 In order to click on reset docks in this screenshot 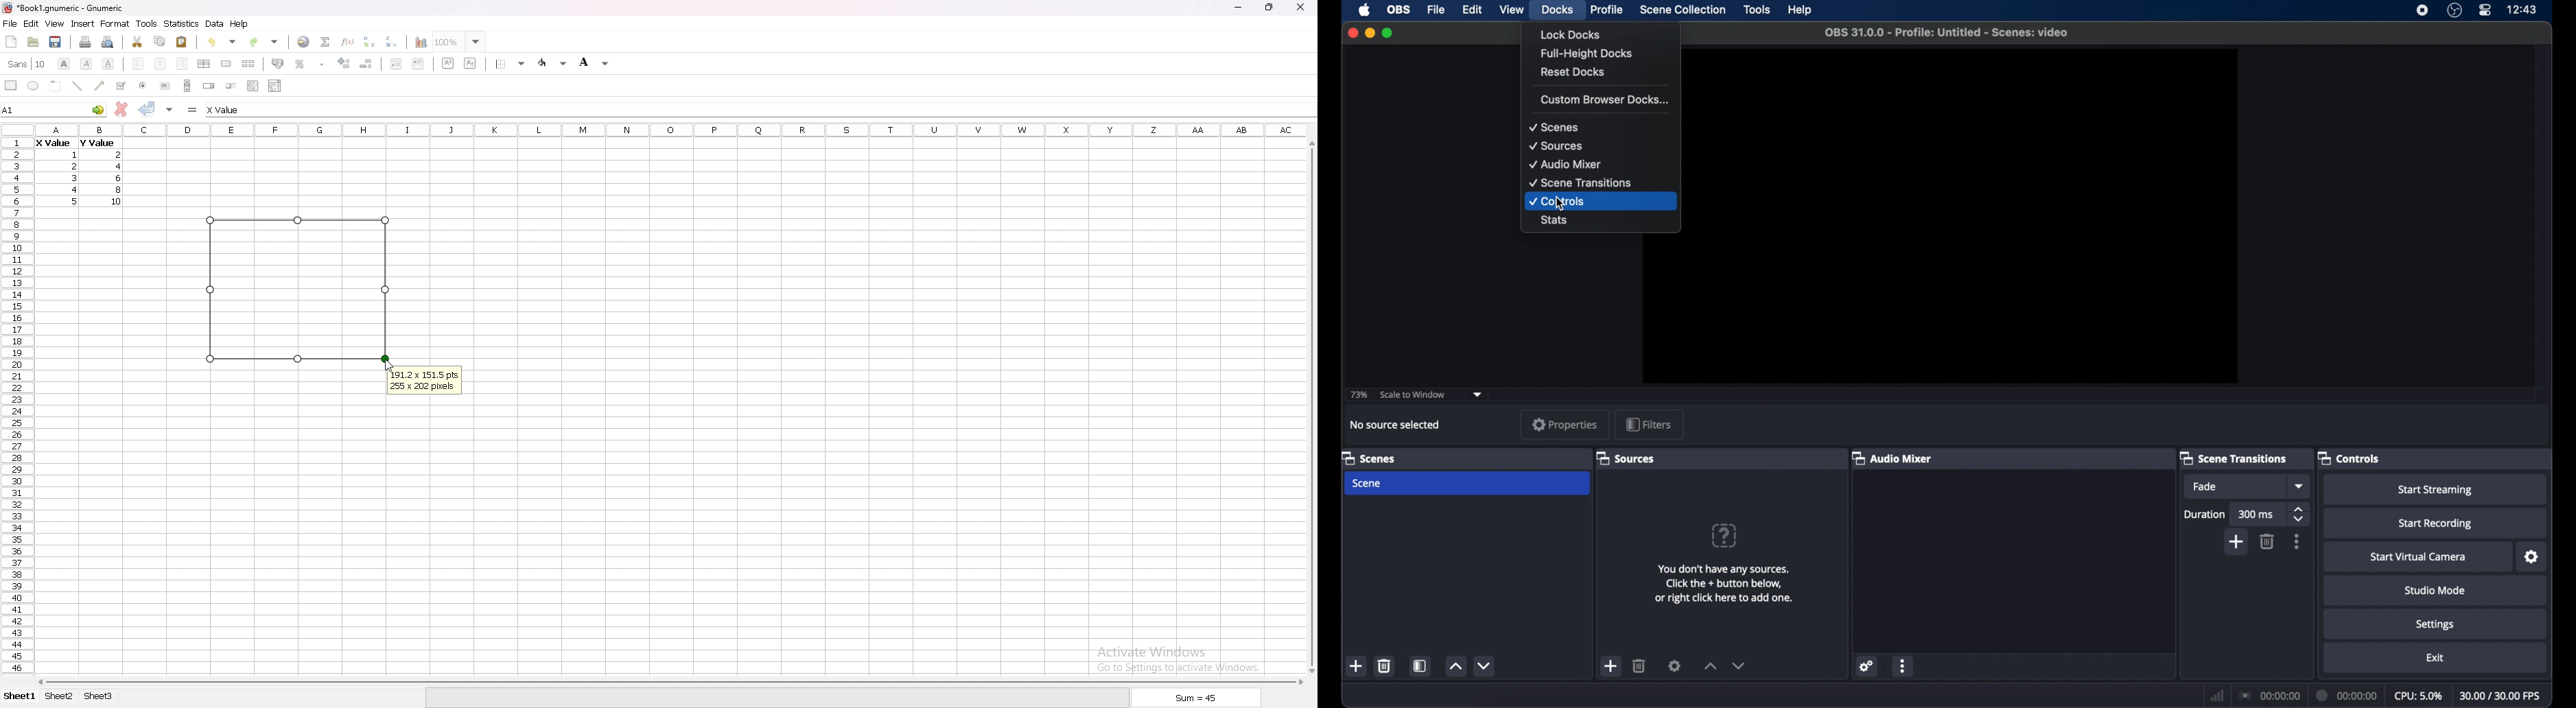, I will do `click(1574, 72)`.